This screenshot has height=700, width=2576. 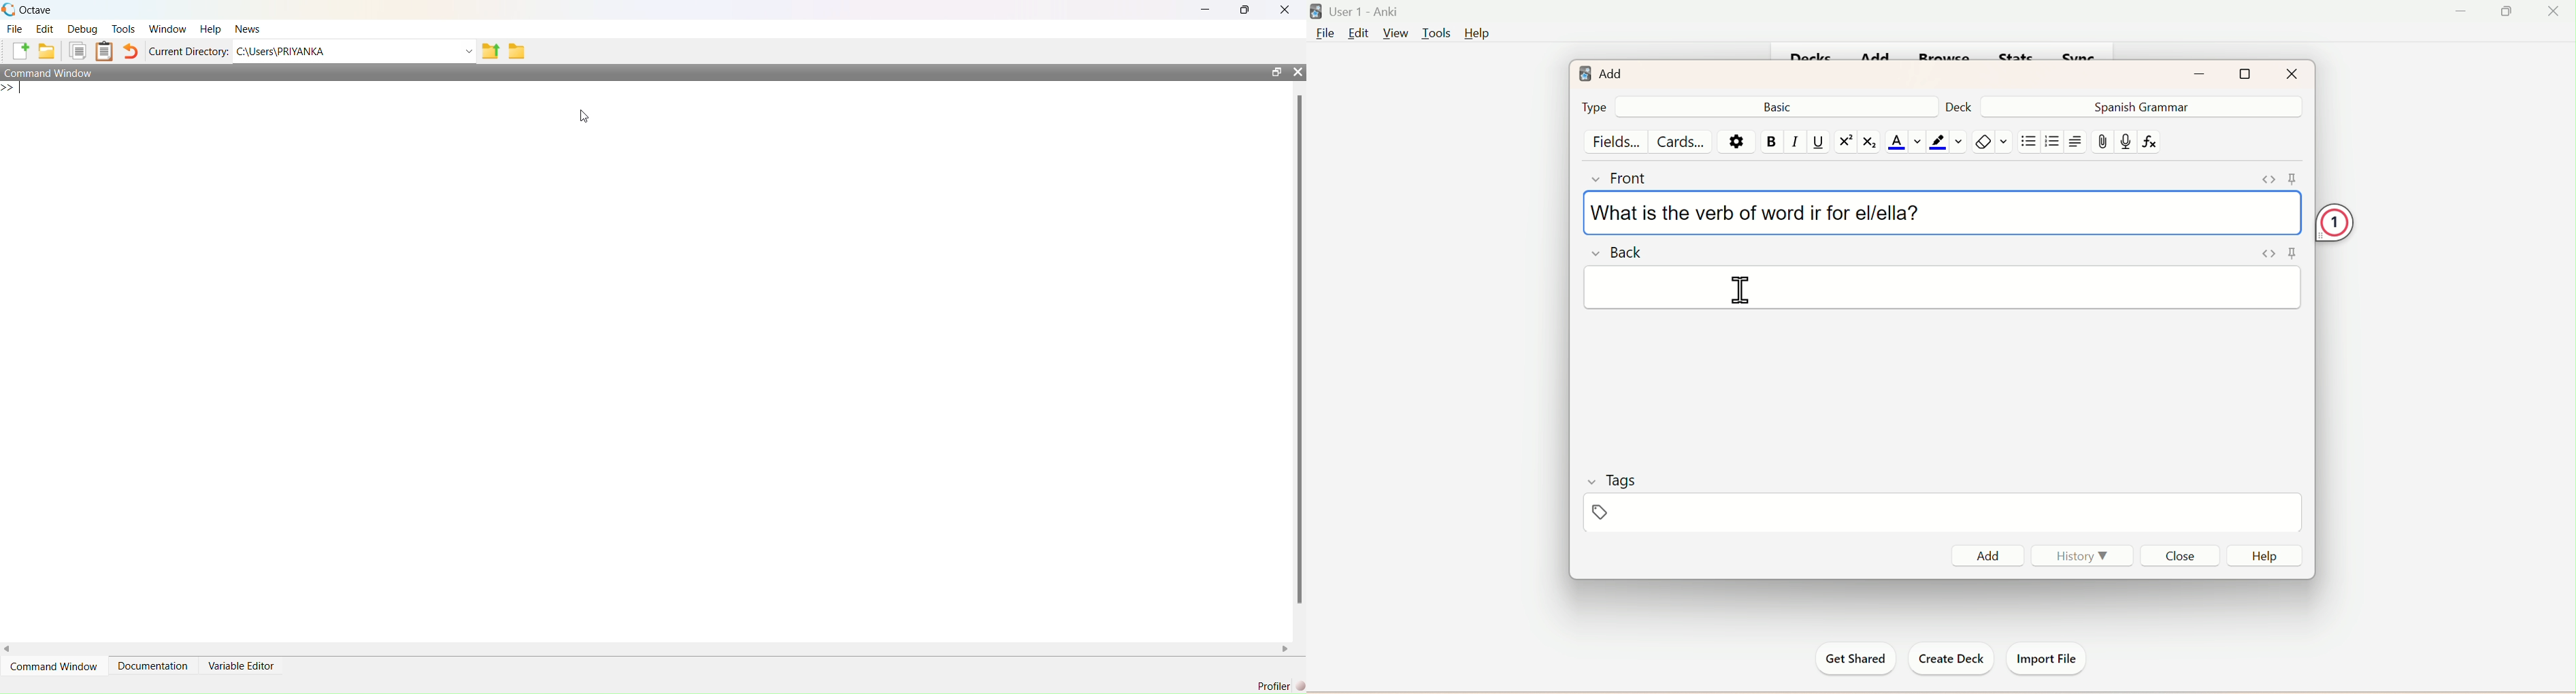 I want to click on /organised List, so click(x=2050, y=143).